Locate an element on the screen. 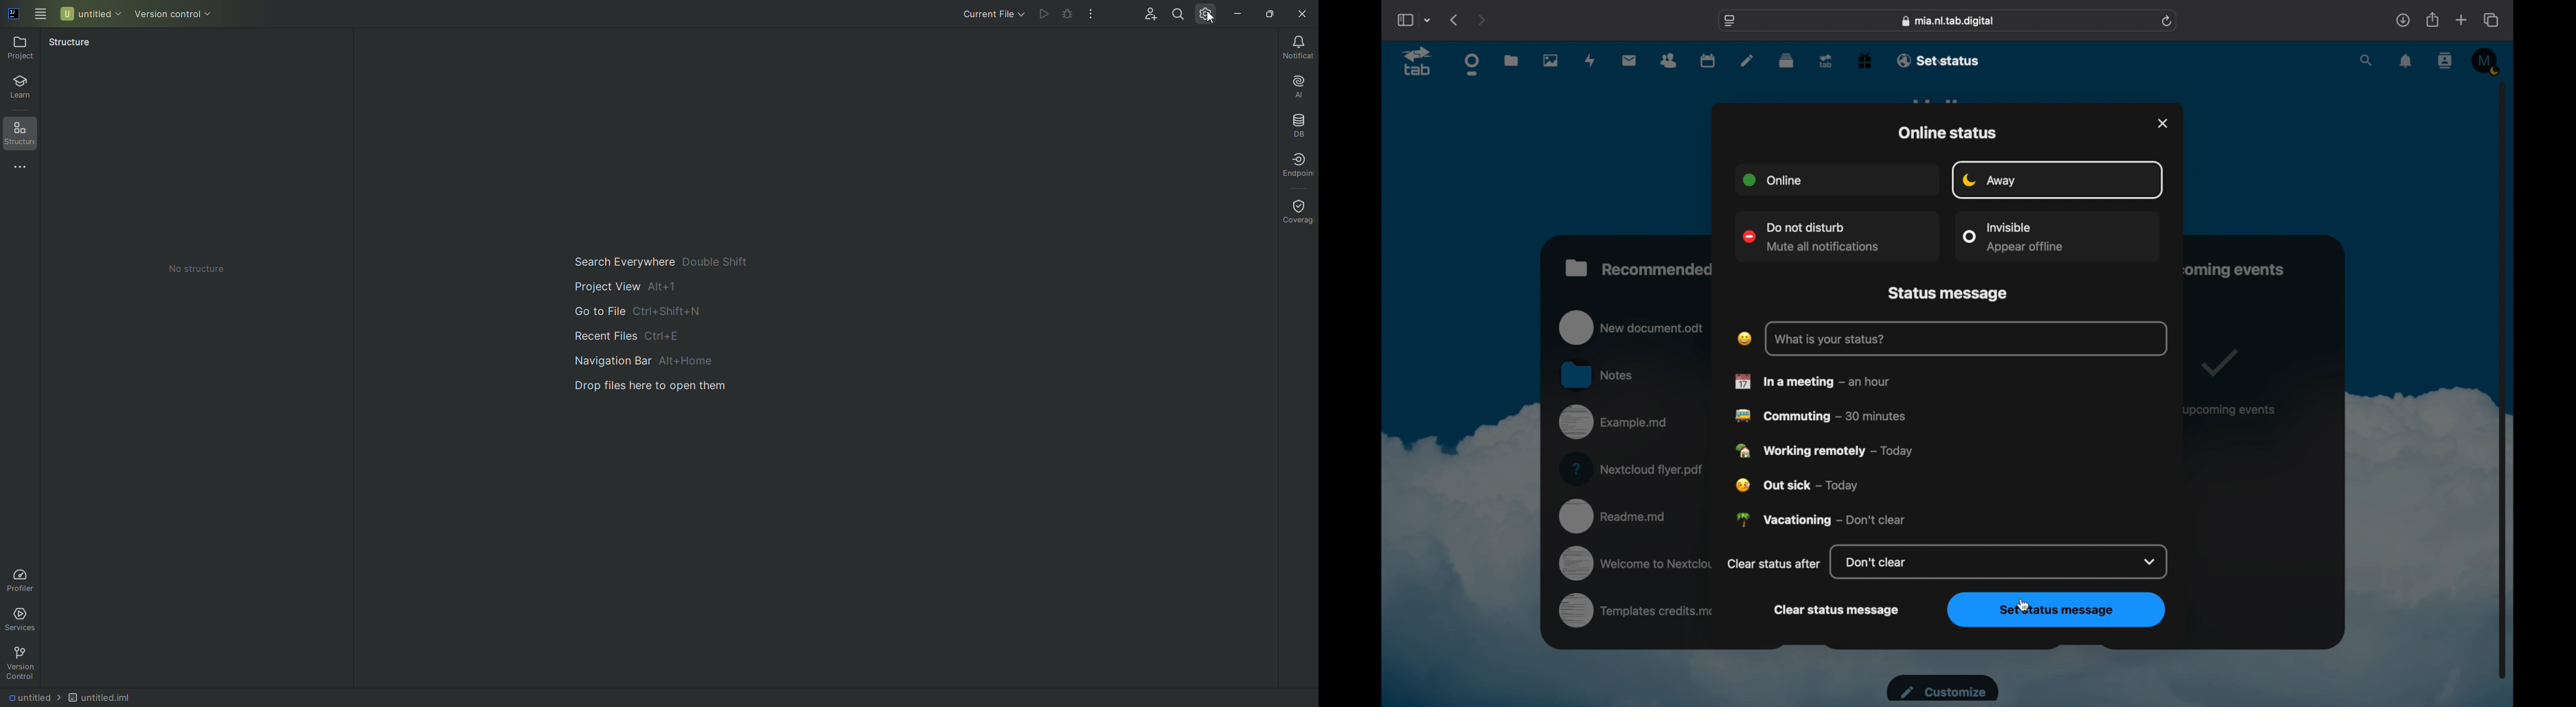 Image resolution: width=2576 pixels, height=728 pixels. cursor is located at coordinates (2026, 605).